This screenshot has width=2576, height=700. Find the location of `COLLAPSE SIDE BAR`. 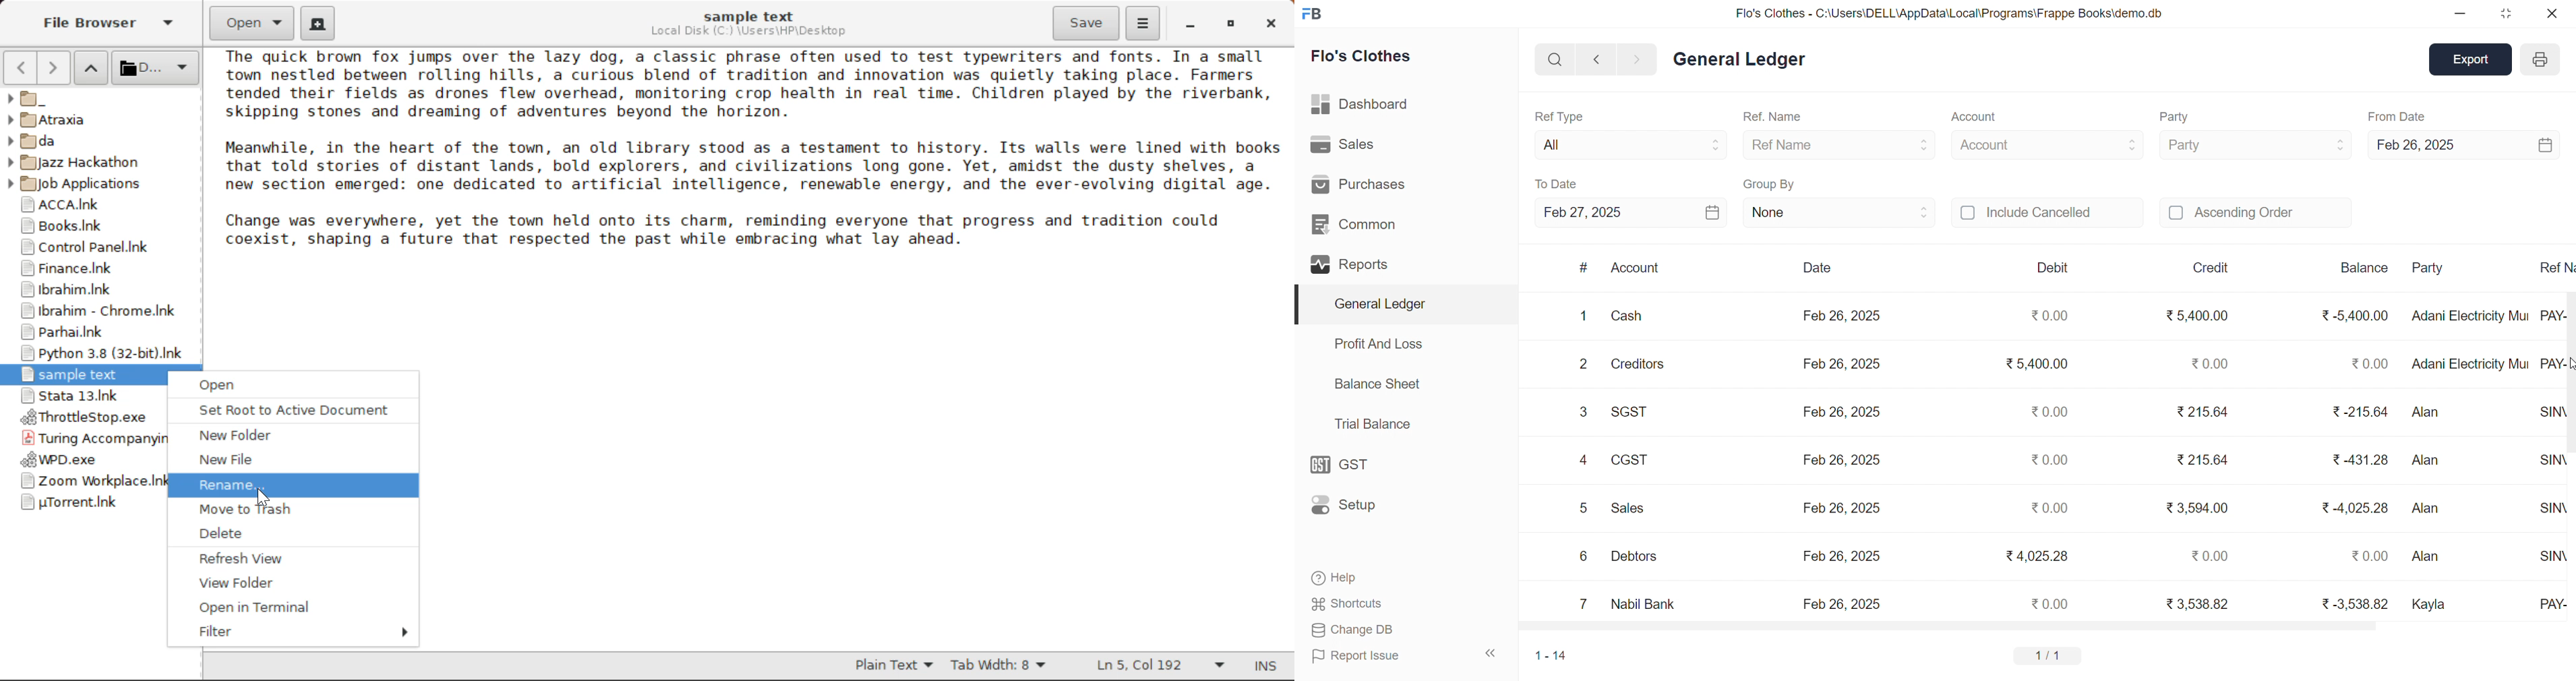

COLLAPSE SIDE BAR is located at coordinates (1491, 653).